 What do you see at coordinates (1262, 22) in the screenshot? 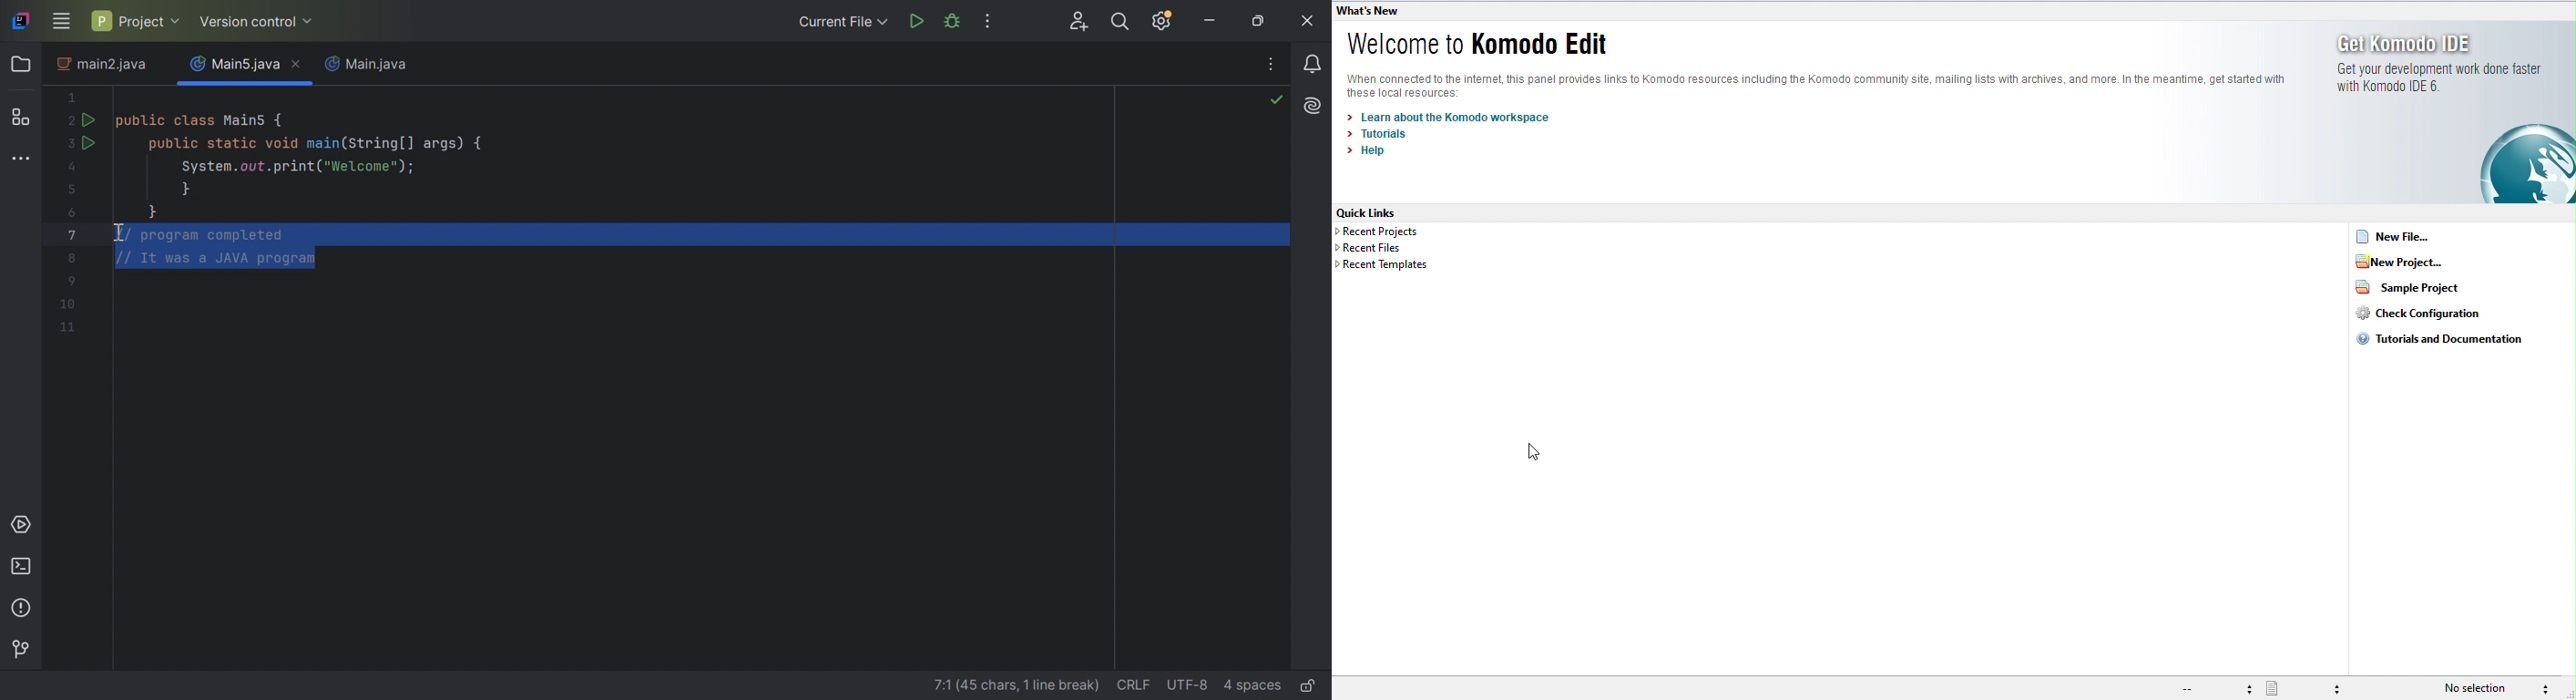
I see `Restore down` at bounding box center [1262, 22].